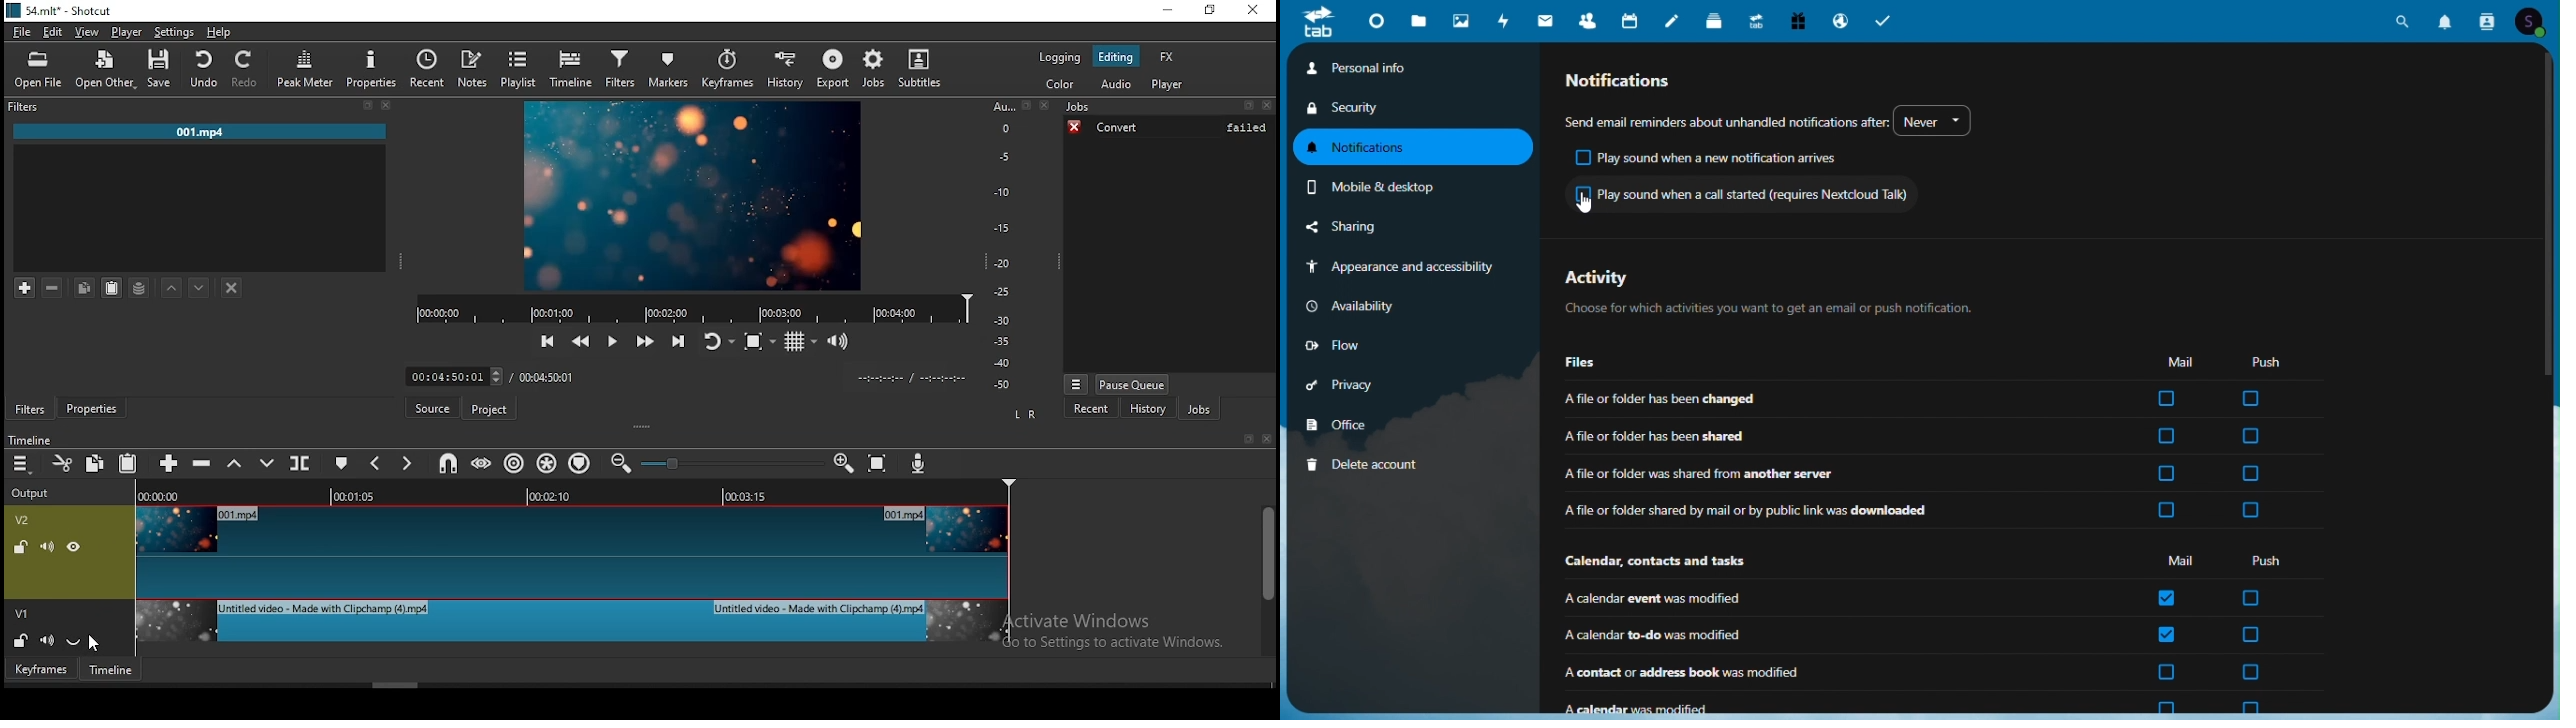 The width and height of the screenshot is (2576, 728). Describe the element at coordinates (199, 285) in the screenshot. I see `move filter down` at that location.